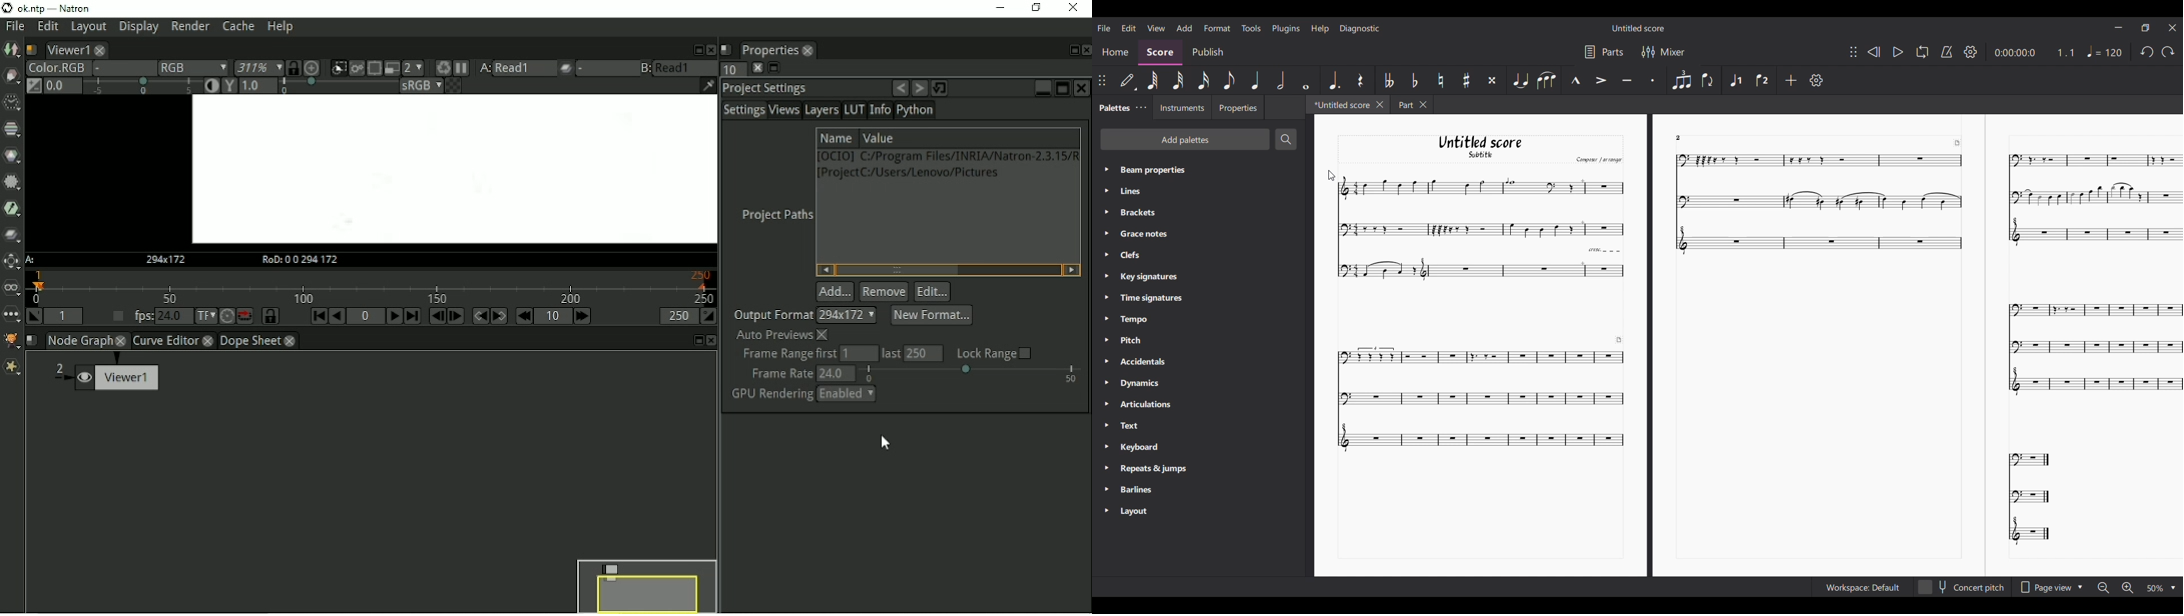 This screenshot has width=2184, height=616. Describe the element at coordinates (2029, 495) in the screenshot. I see `` at that location.